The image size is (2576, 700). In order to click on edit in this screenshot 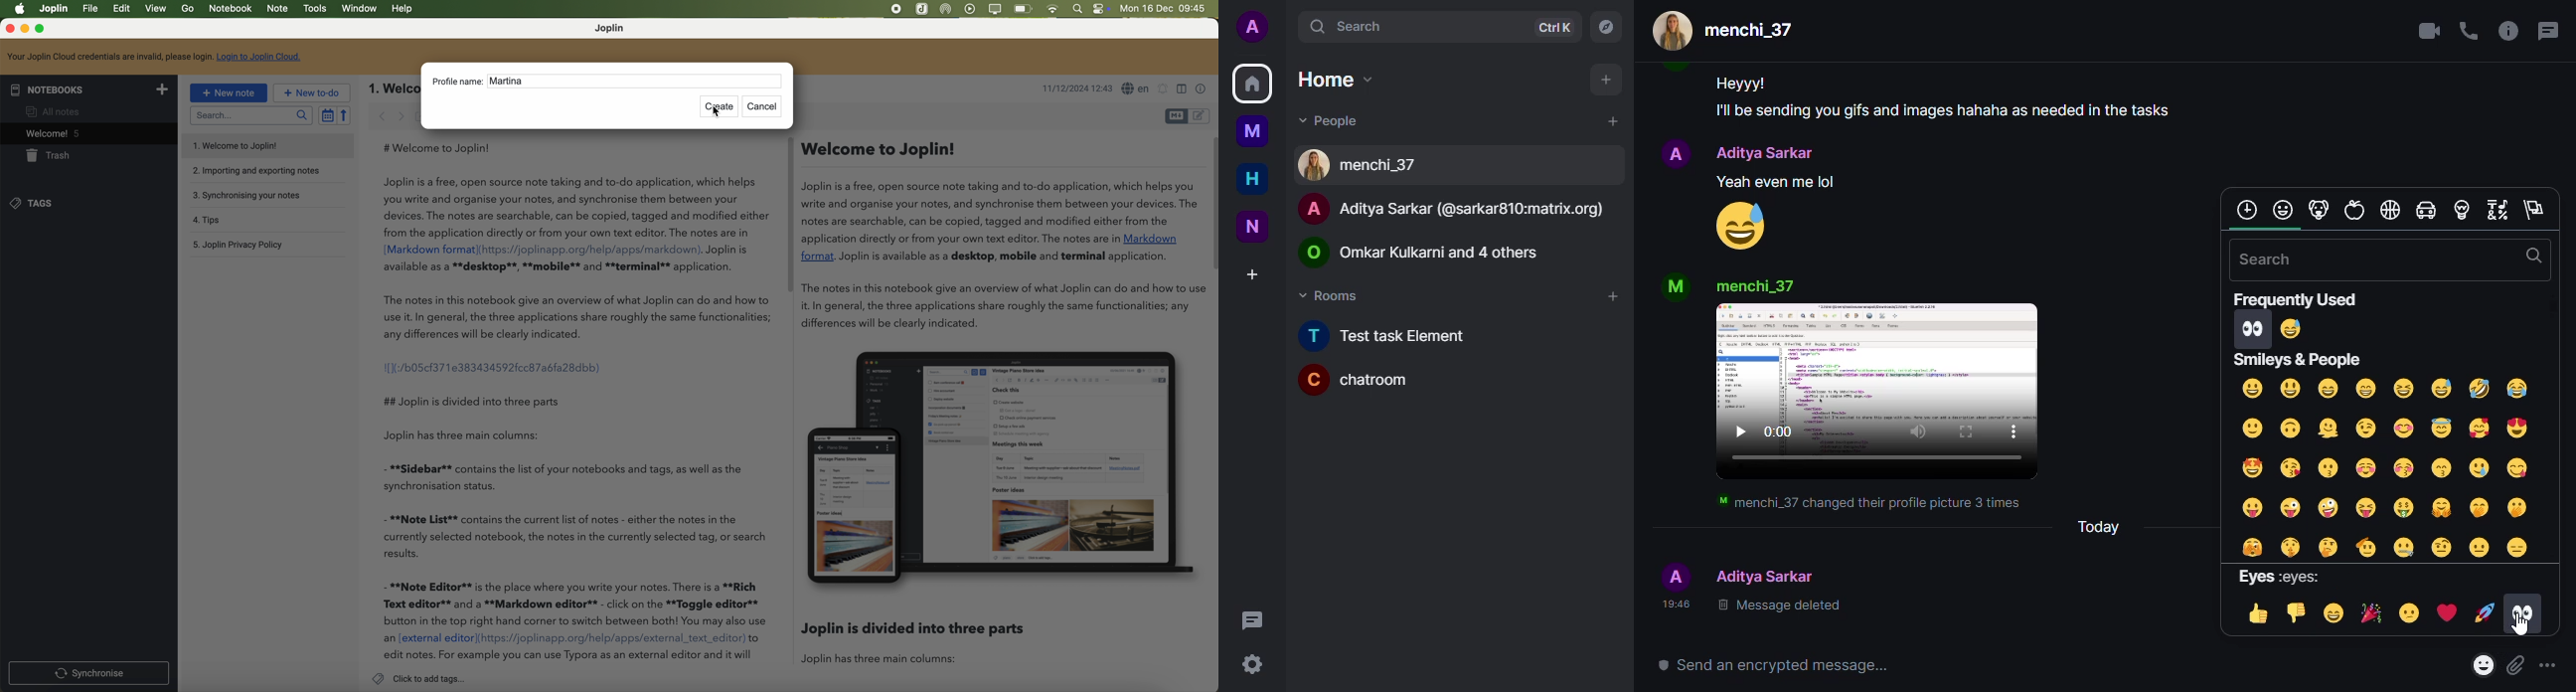, I will do `click(123, 9)`.